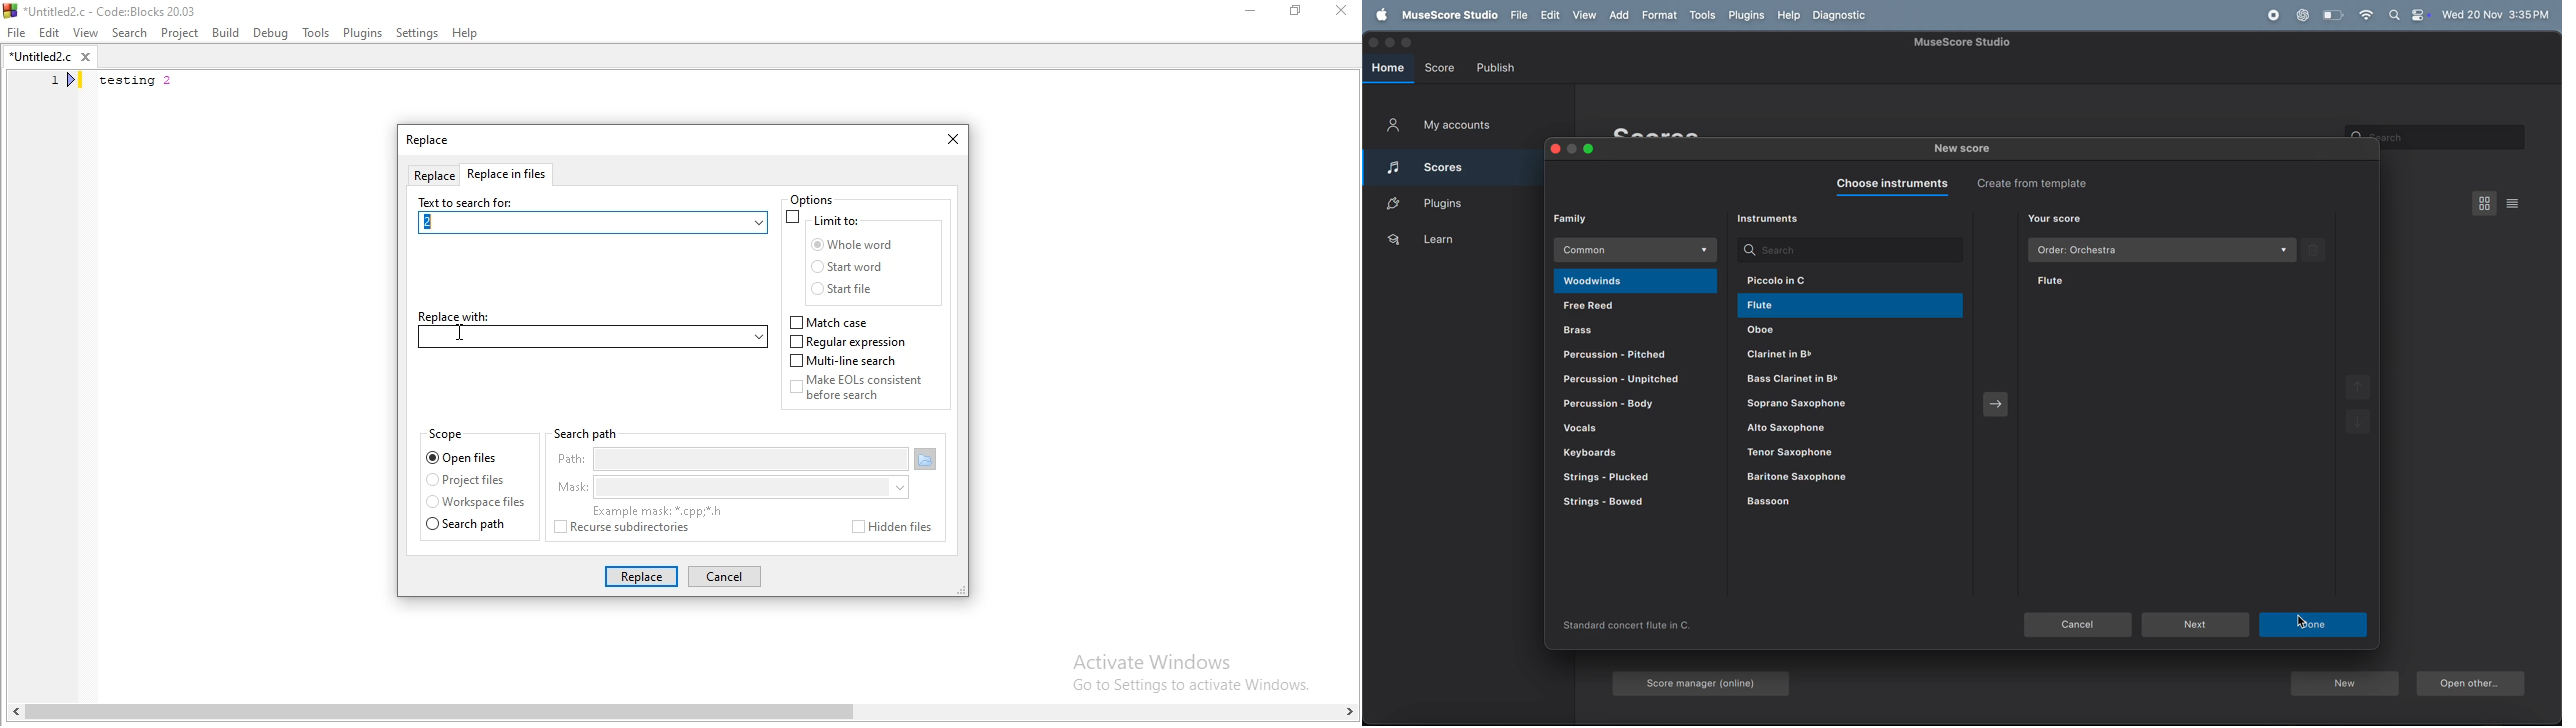  I want to click on apple widgets, so click(2409, 15).